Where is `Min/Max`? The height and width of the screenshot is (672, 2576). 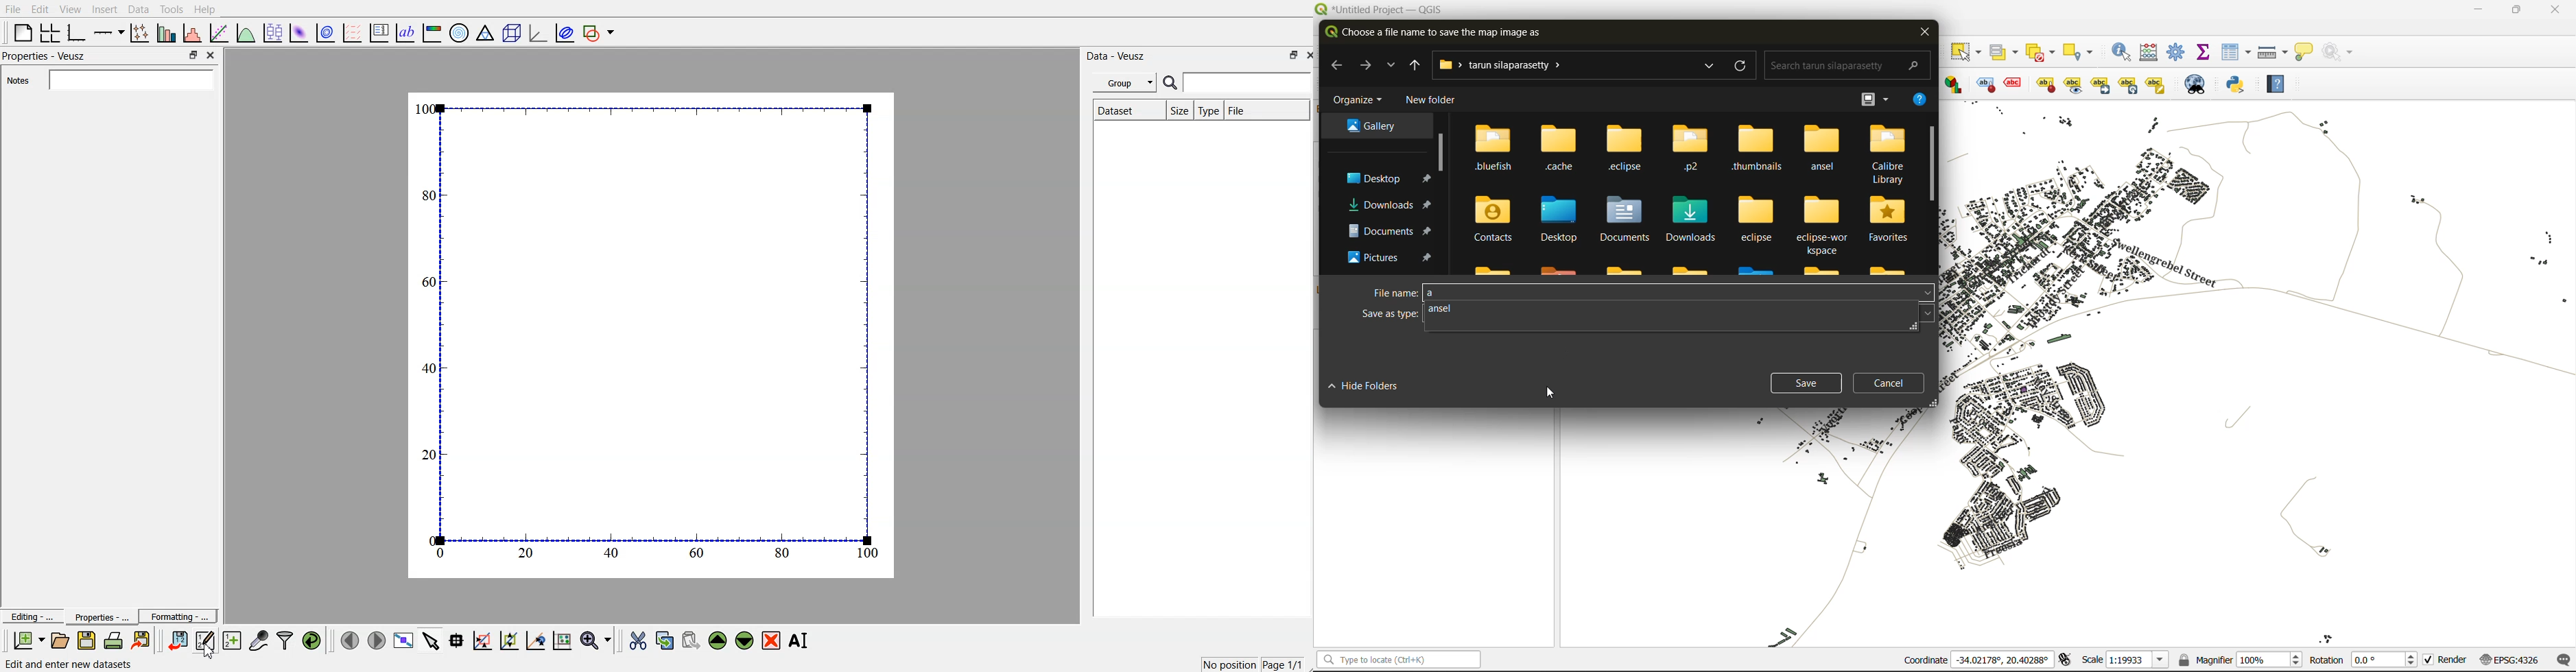 Min/Max is located at coordinates (1292, 55).